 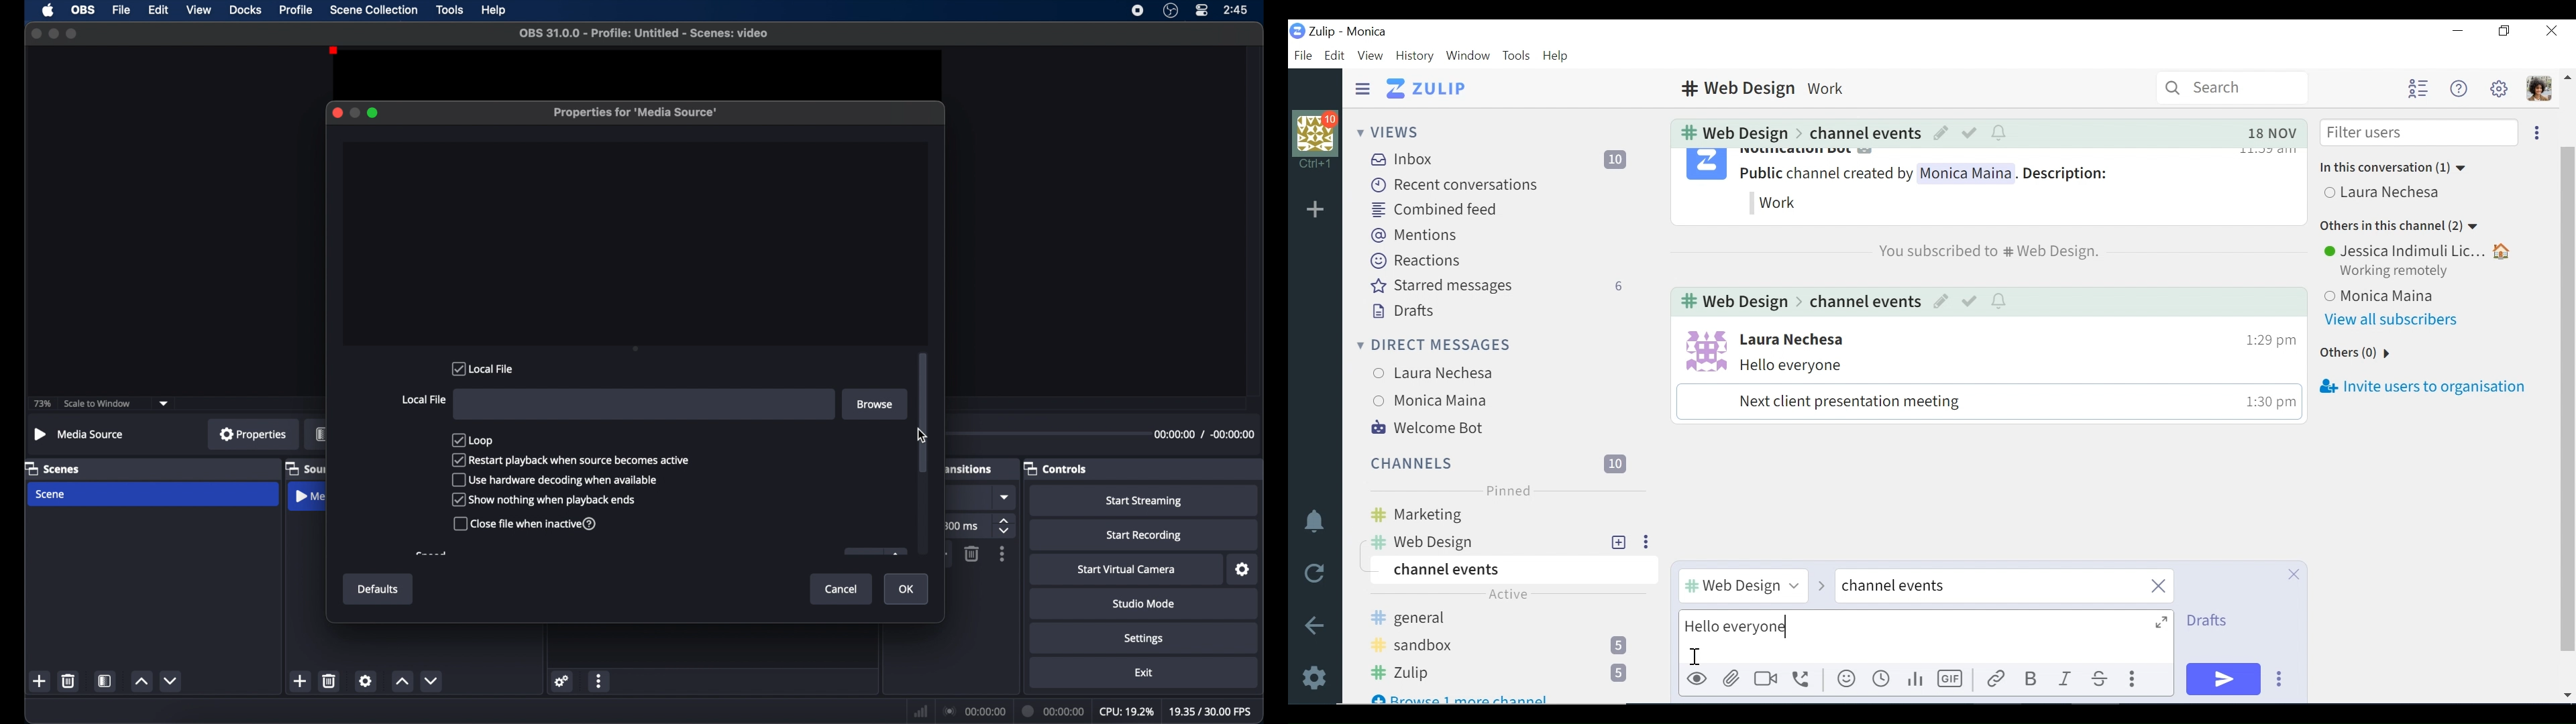 What do you see at coordinates (2385, 194) in the screenshot?
I see `User` at bounding box center [2385, 194].